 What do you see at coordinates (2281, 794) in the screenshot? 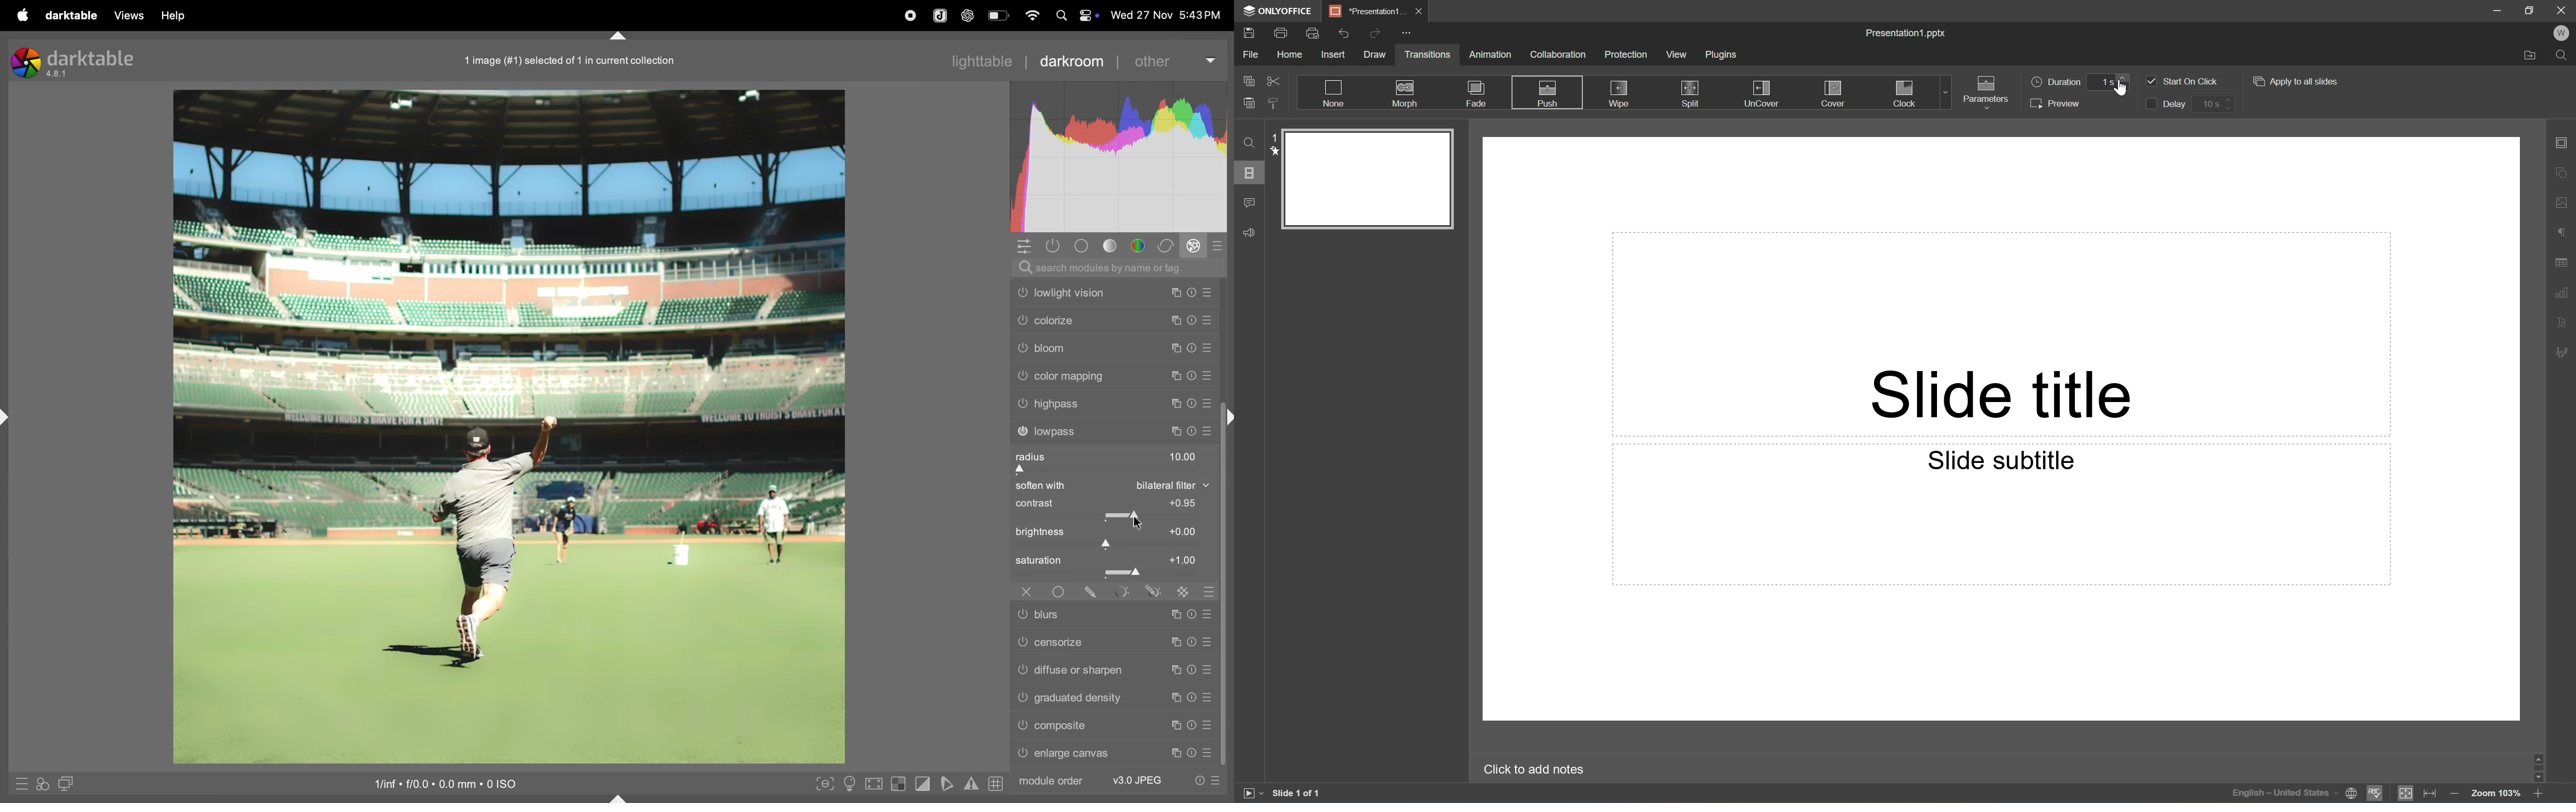
I see `` at bounding box center [2281, 794].